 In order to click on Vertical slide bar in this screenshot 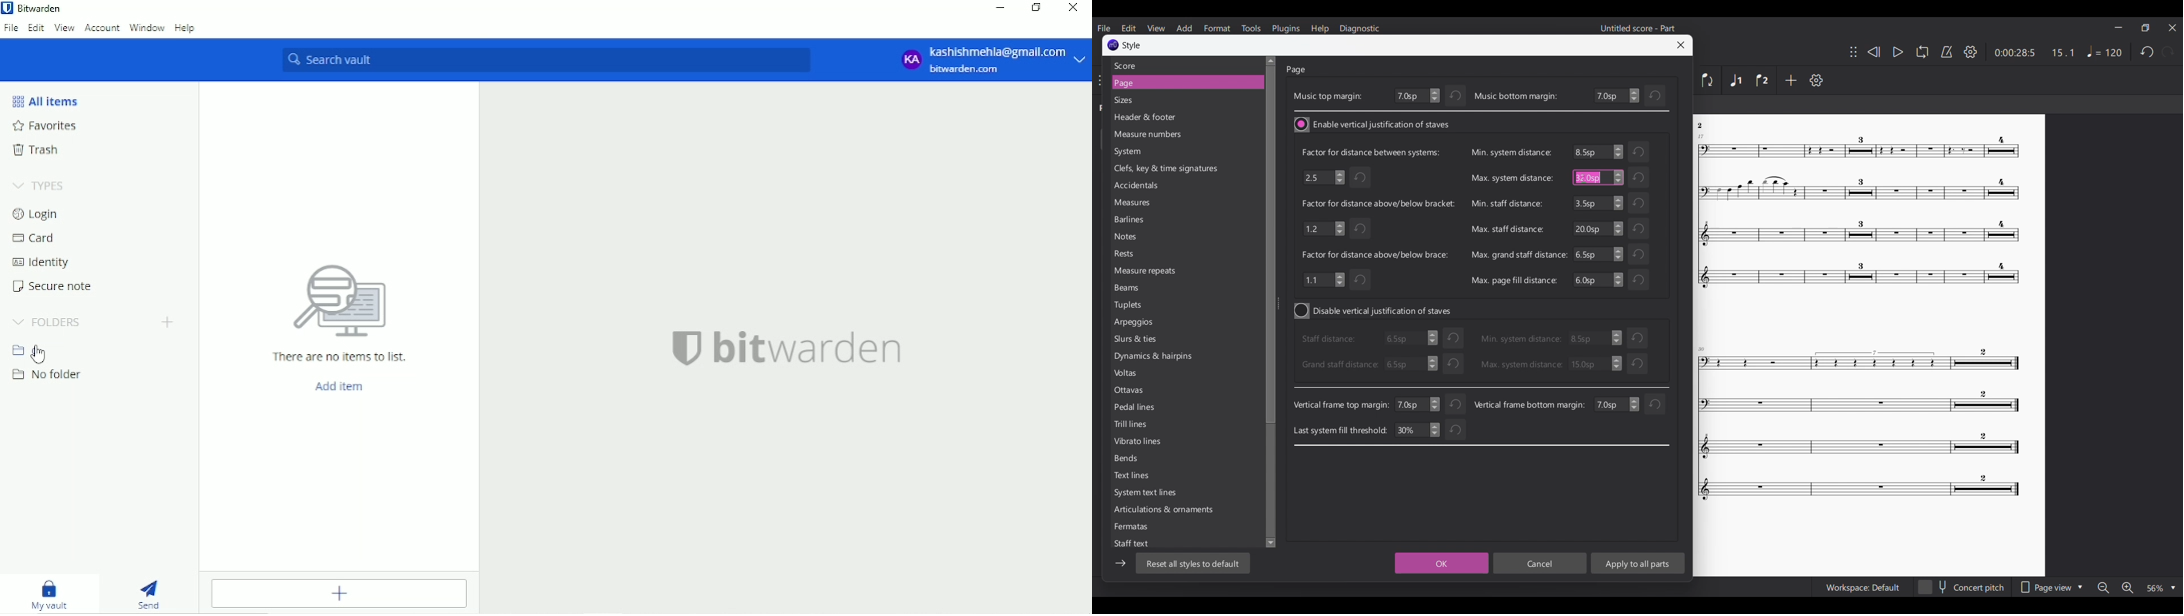, I will do `click(1271, 302)`.